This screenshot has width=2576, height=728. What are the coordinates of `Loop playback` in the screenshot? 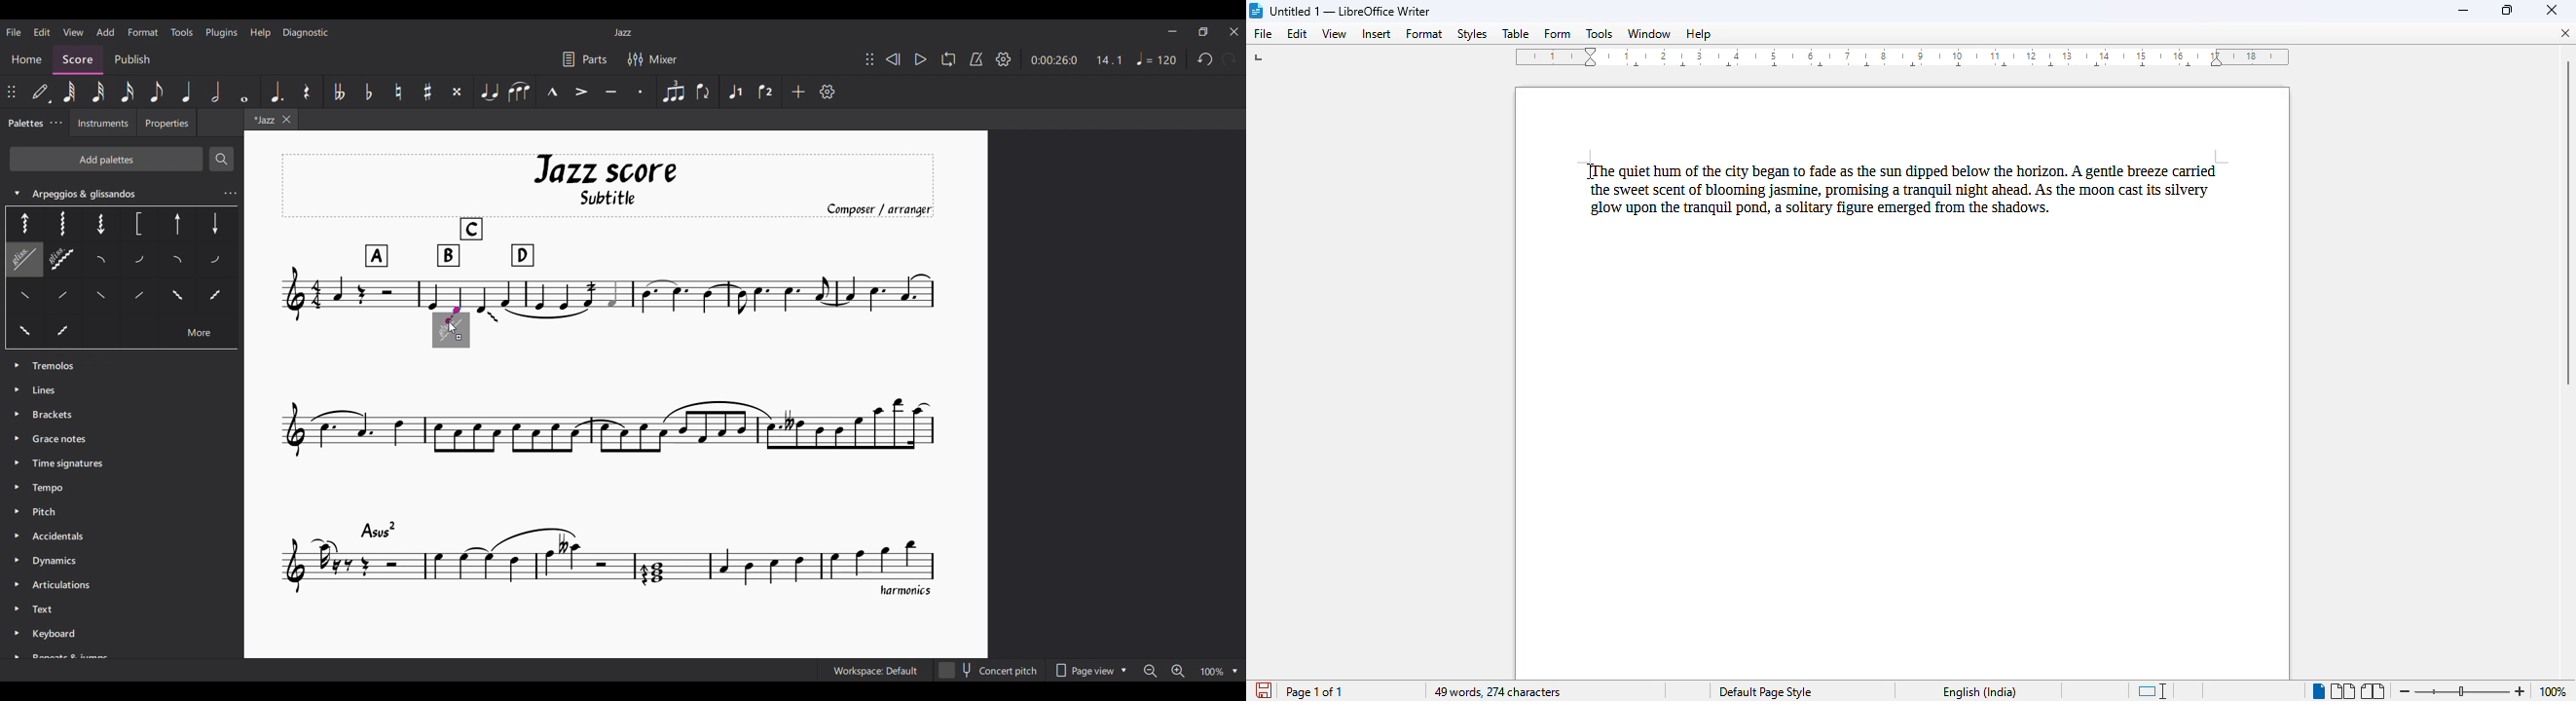 It's located at (948, 59).